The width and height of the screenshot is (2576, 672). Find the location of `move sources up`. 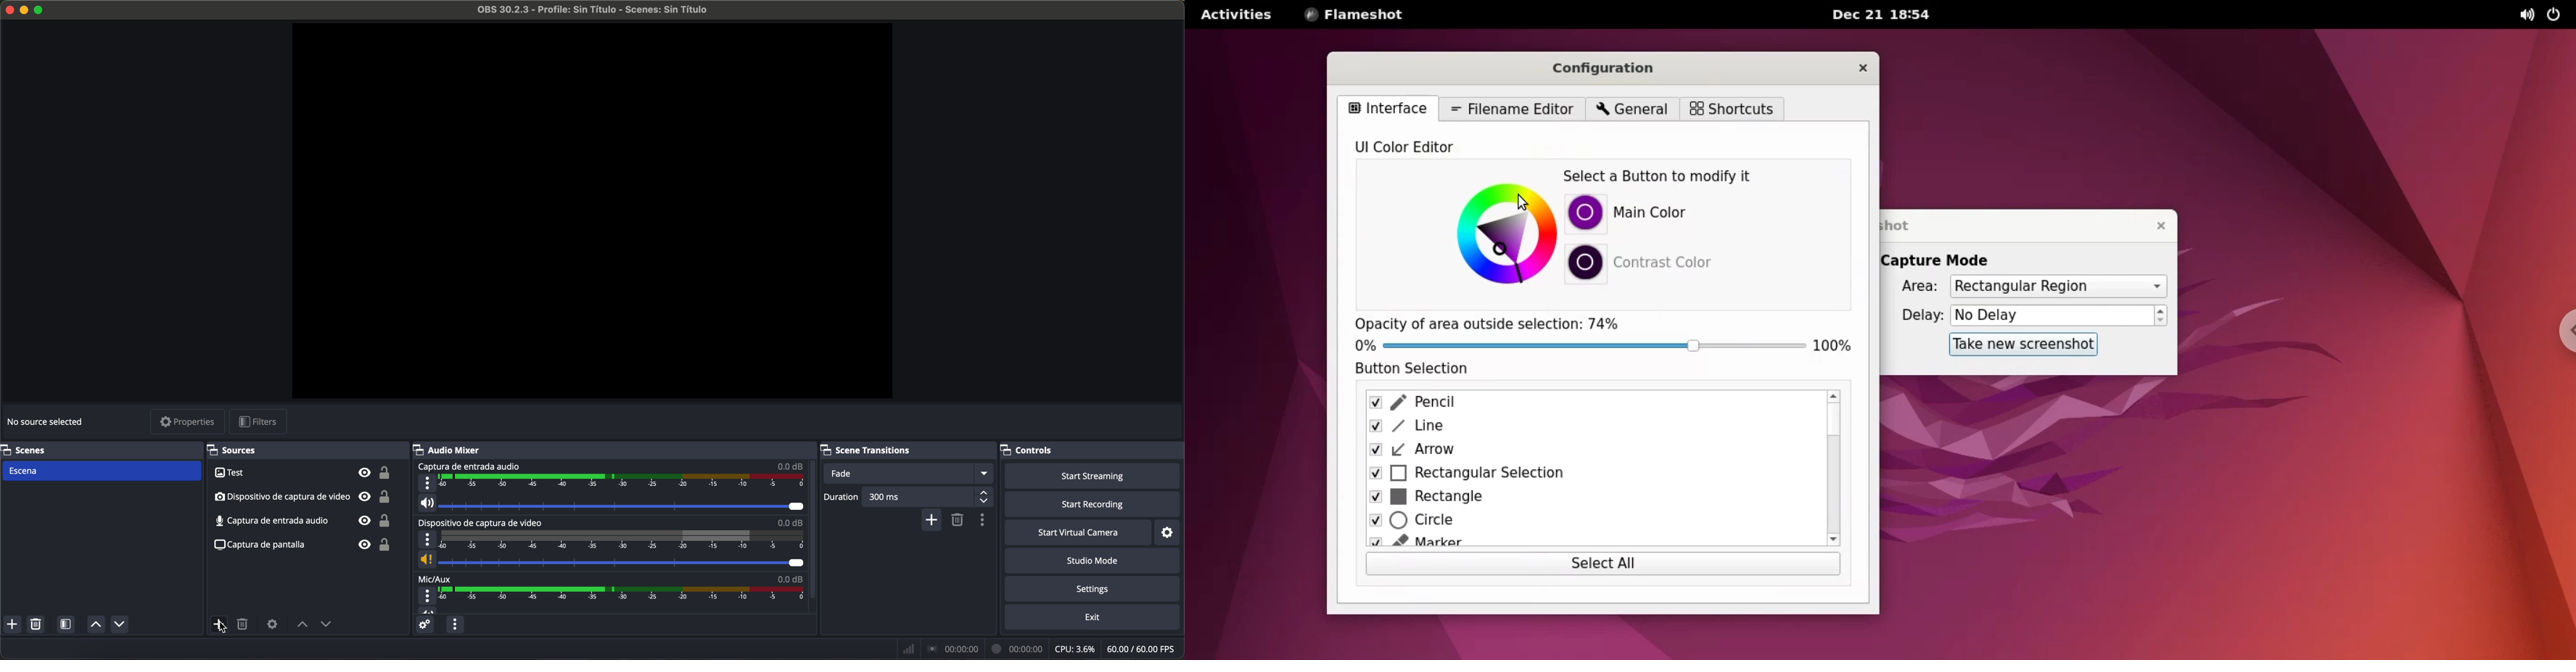

move sources up is located at coordinates (300, 625).